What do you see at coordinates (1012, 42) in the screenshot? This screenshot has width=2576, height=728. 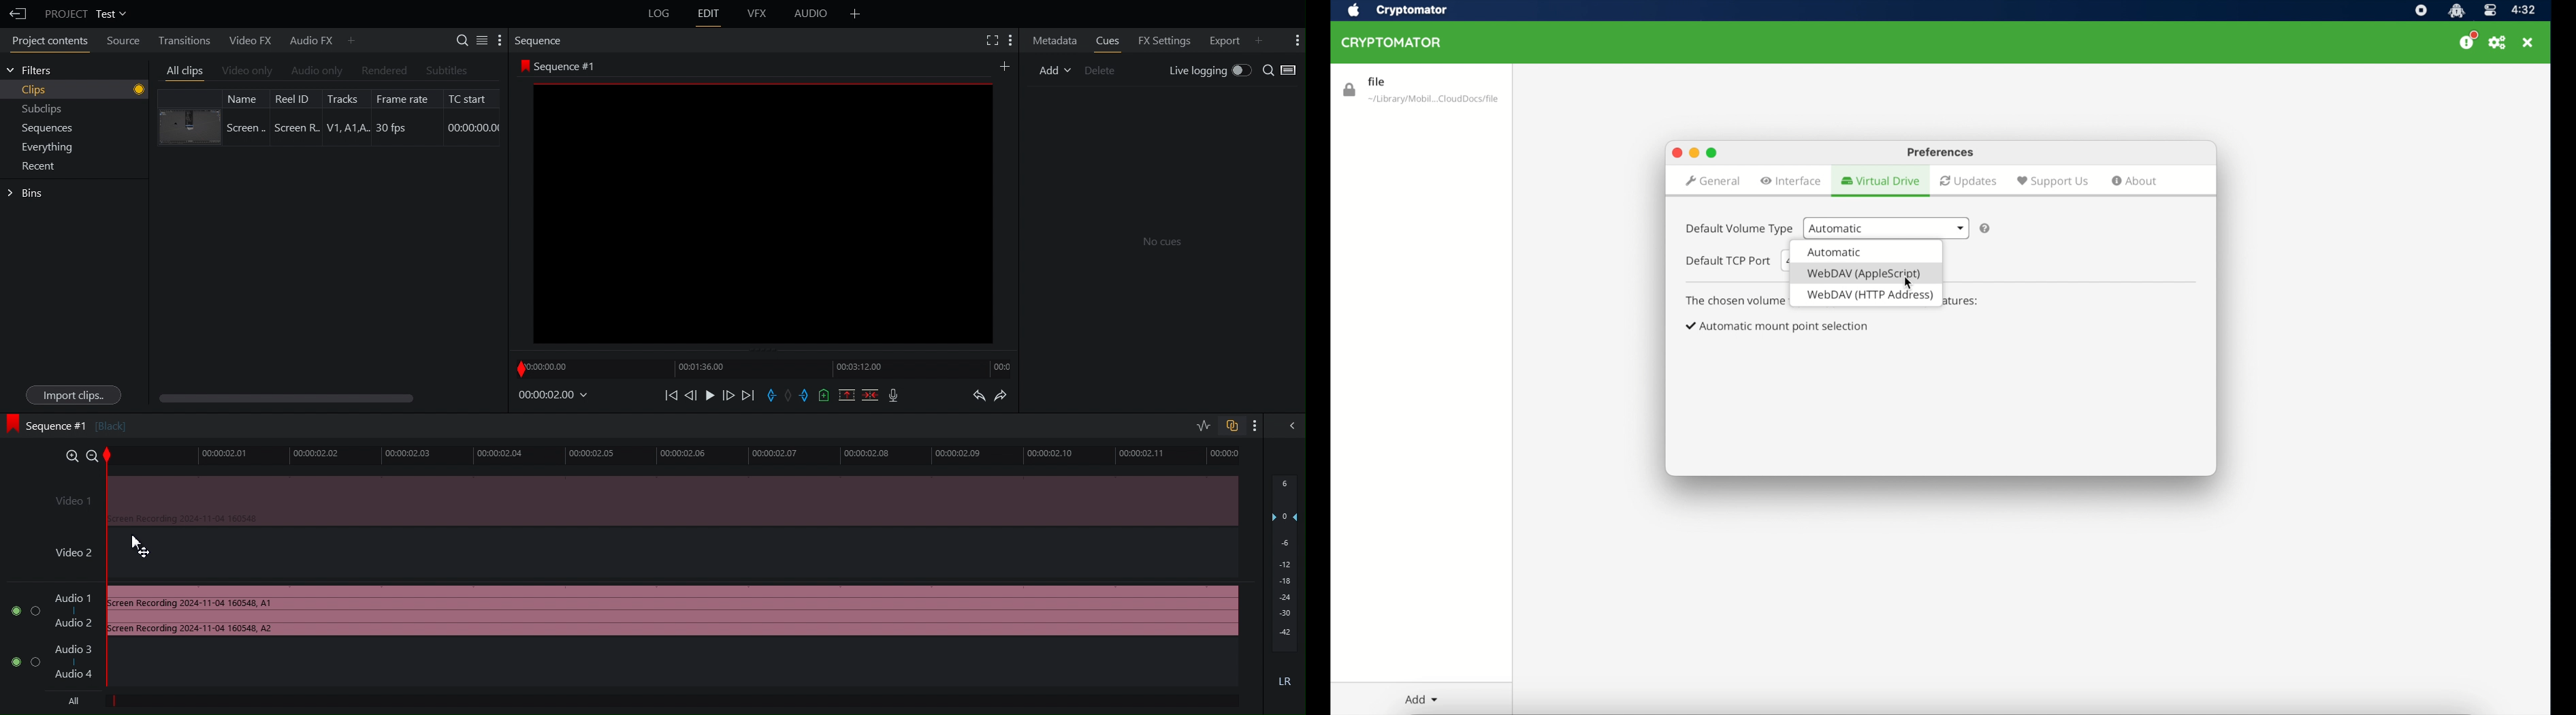 I see `More` at bounding box center [1012, 42].